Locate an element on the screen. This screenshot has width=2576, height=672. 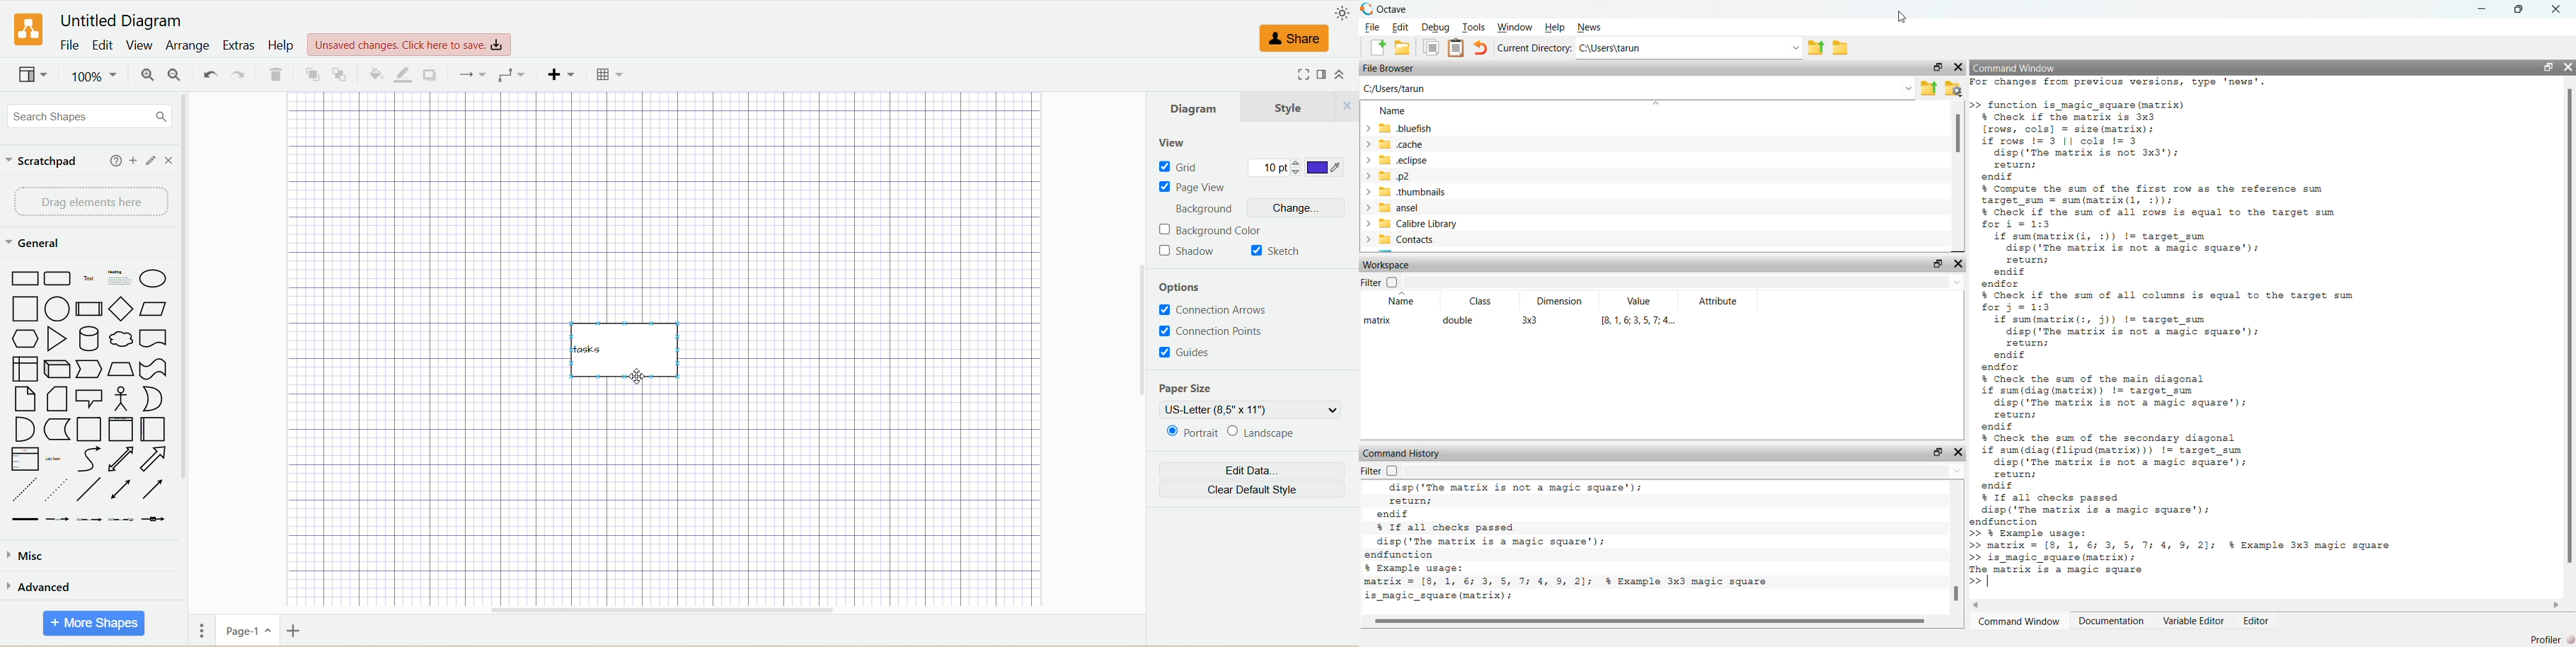
waypoint is located at coordinates (512, 75).